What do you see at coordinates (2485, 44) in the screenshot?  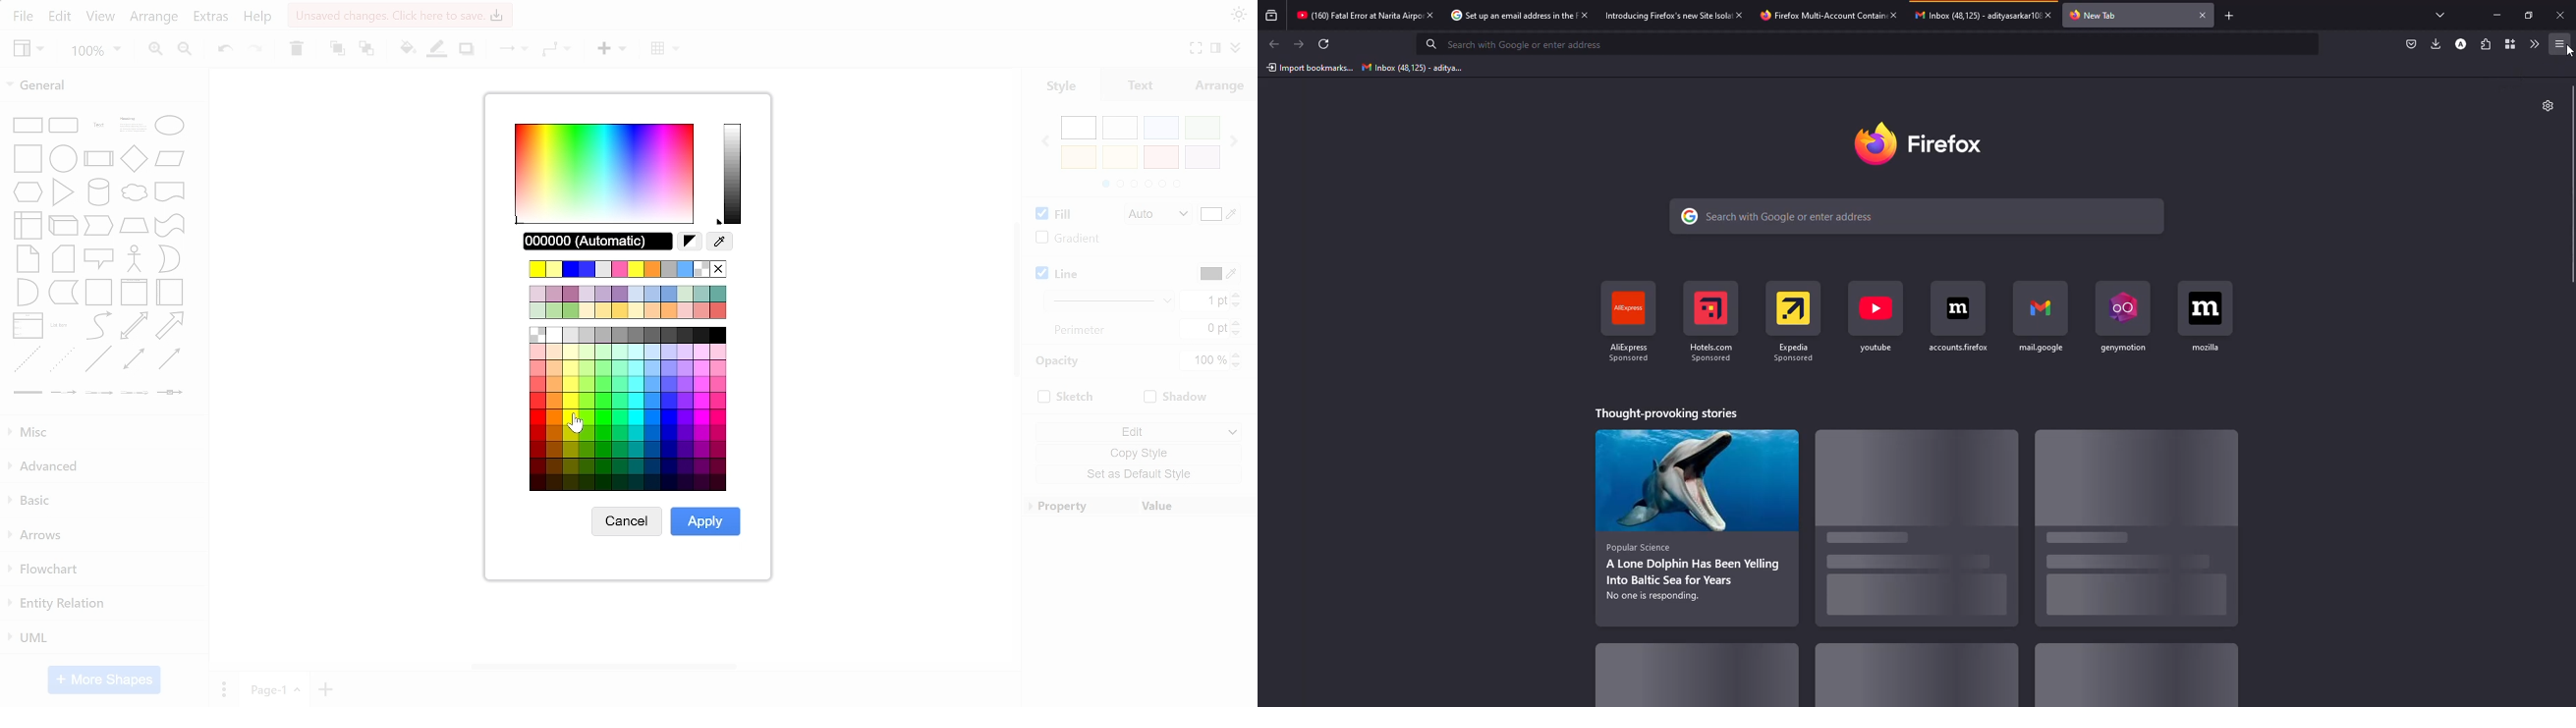 I see `extensions` at bounding box center [2485, 44].